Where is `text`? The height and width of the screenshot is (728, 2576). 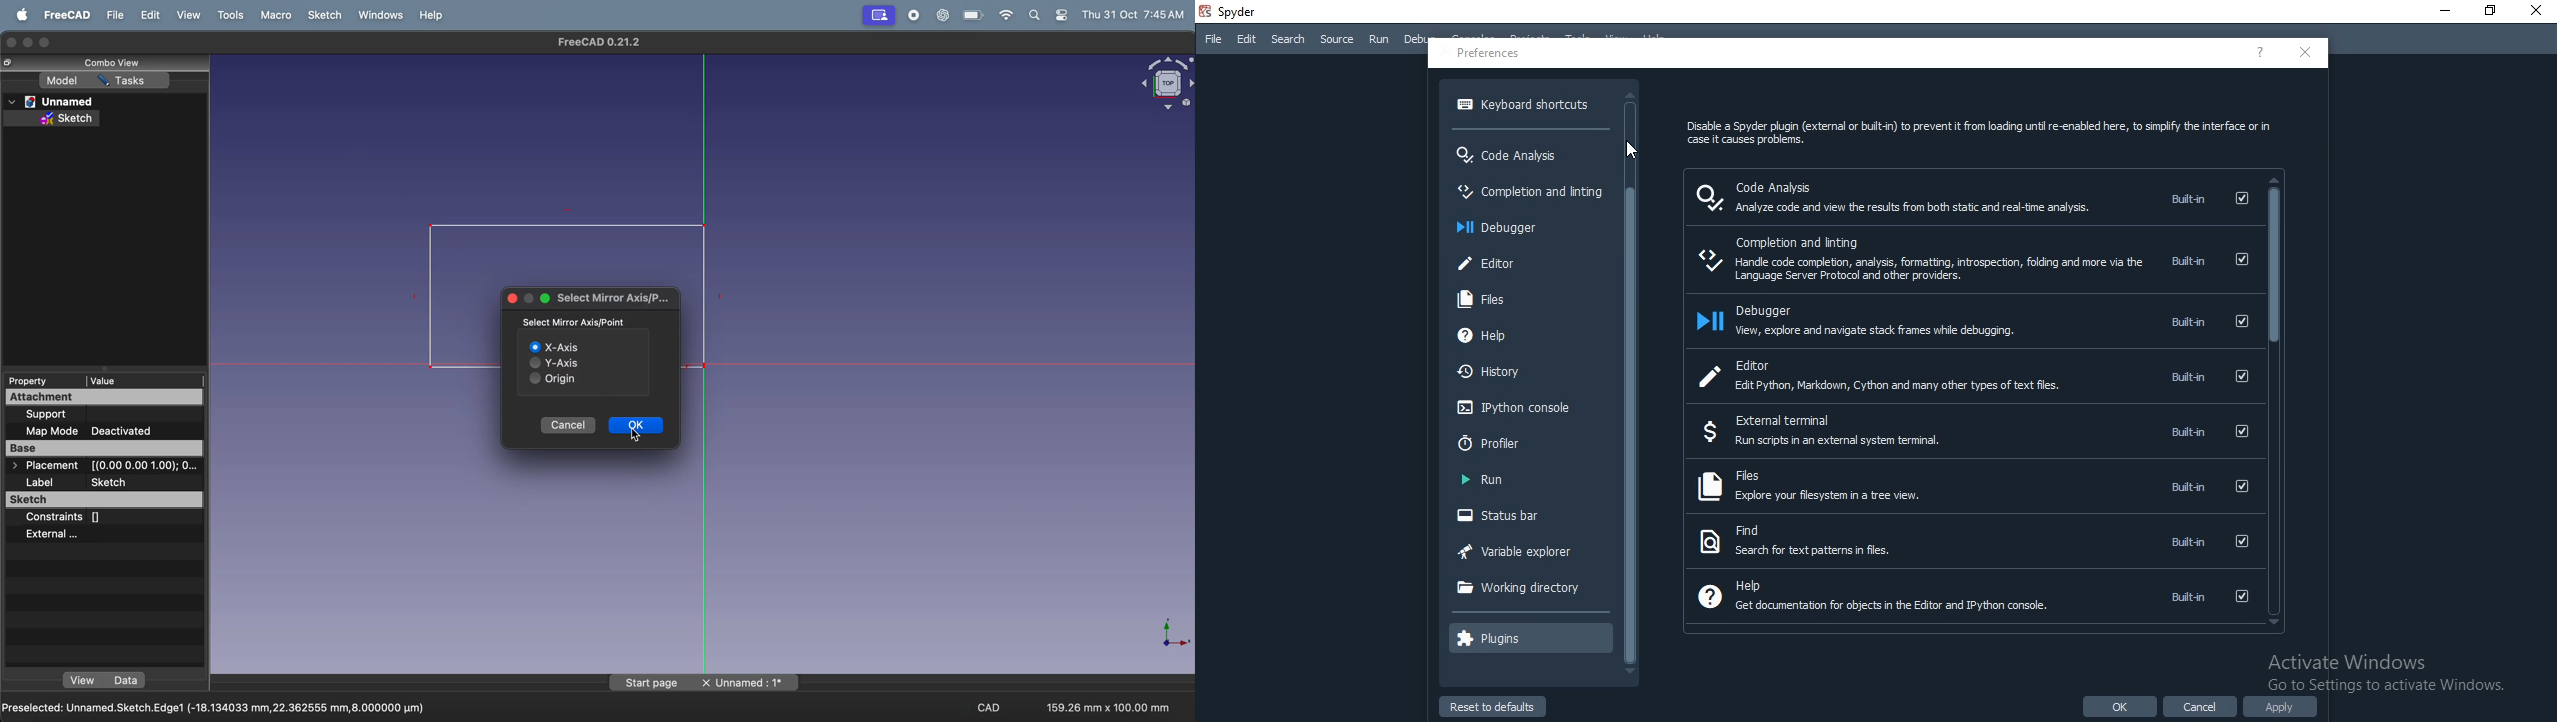
text is located at coordinates (2186, 485).